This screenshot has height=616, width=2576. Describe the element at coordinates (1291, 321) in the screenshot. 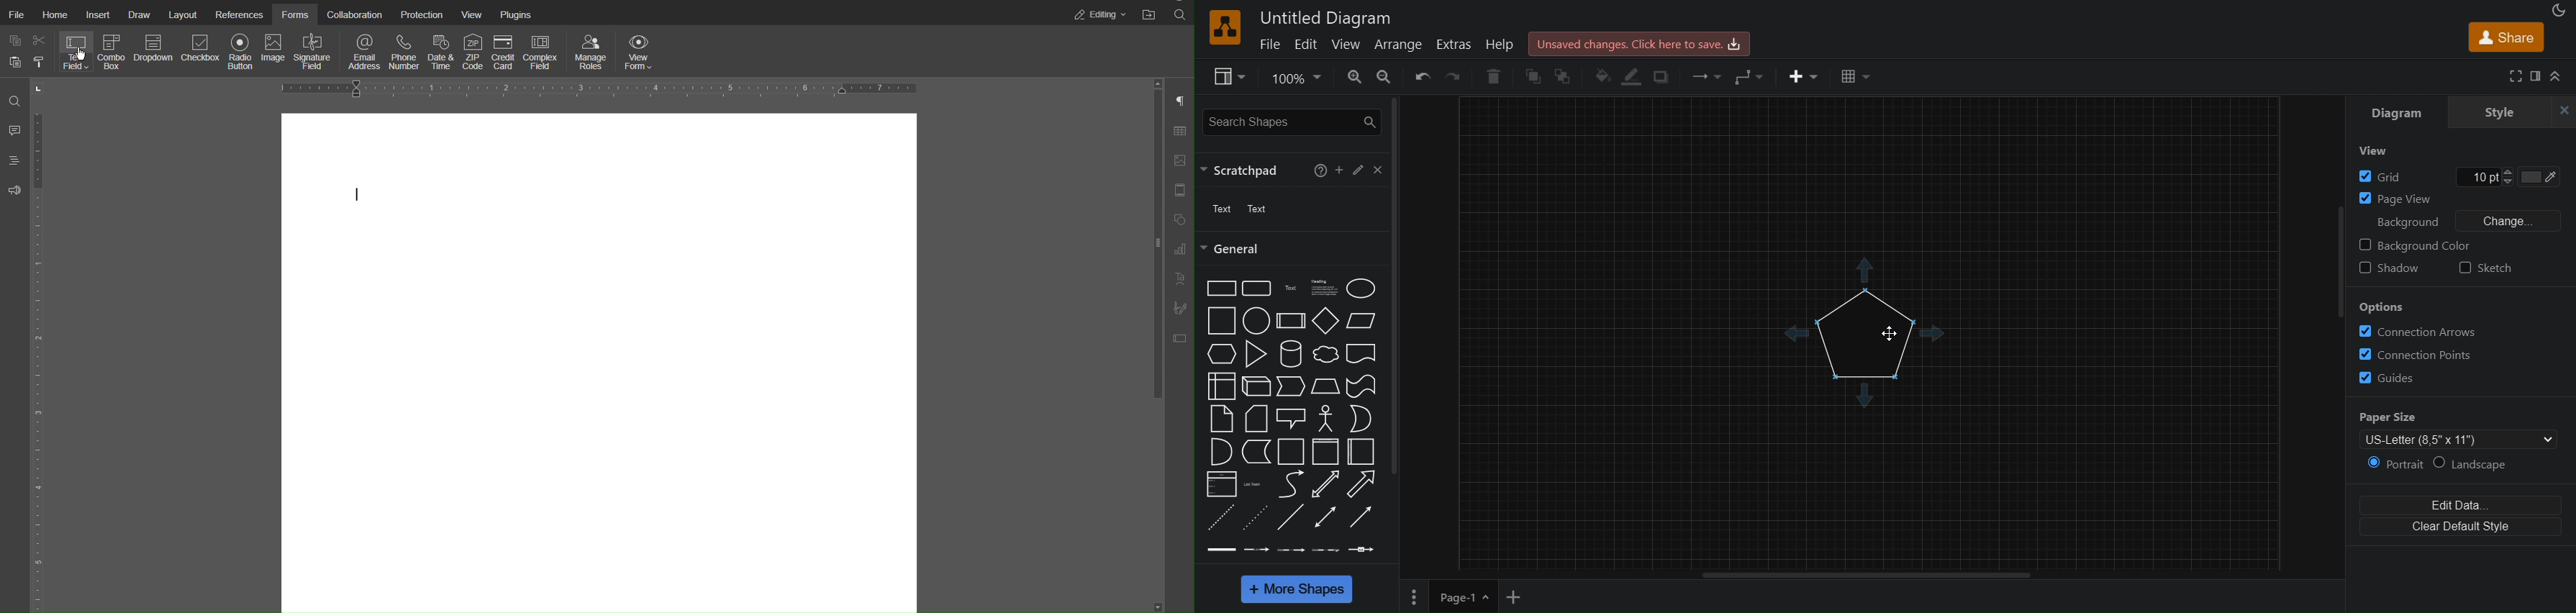

I see `Process` at that location.